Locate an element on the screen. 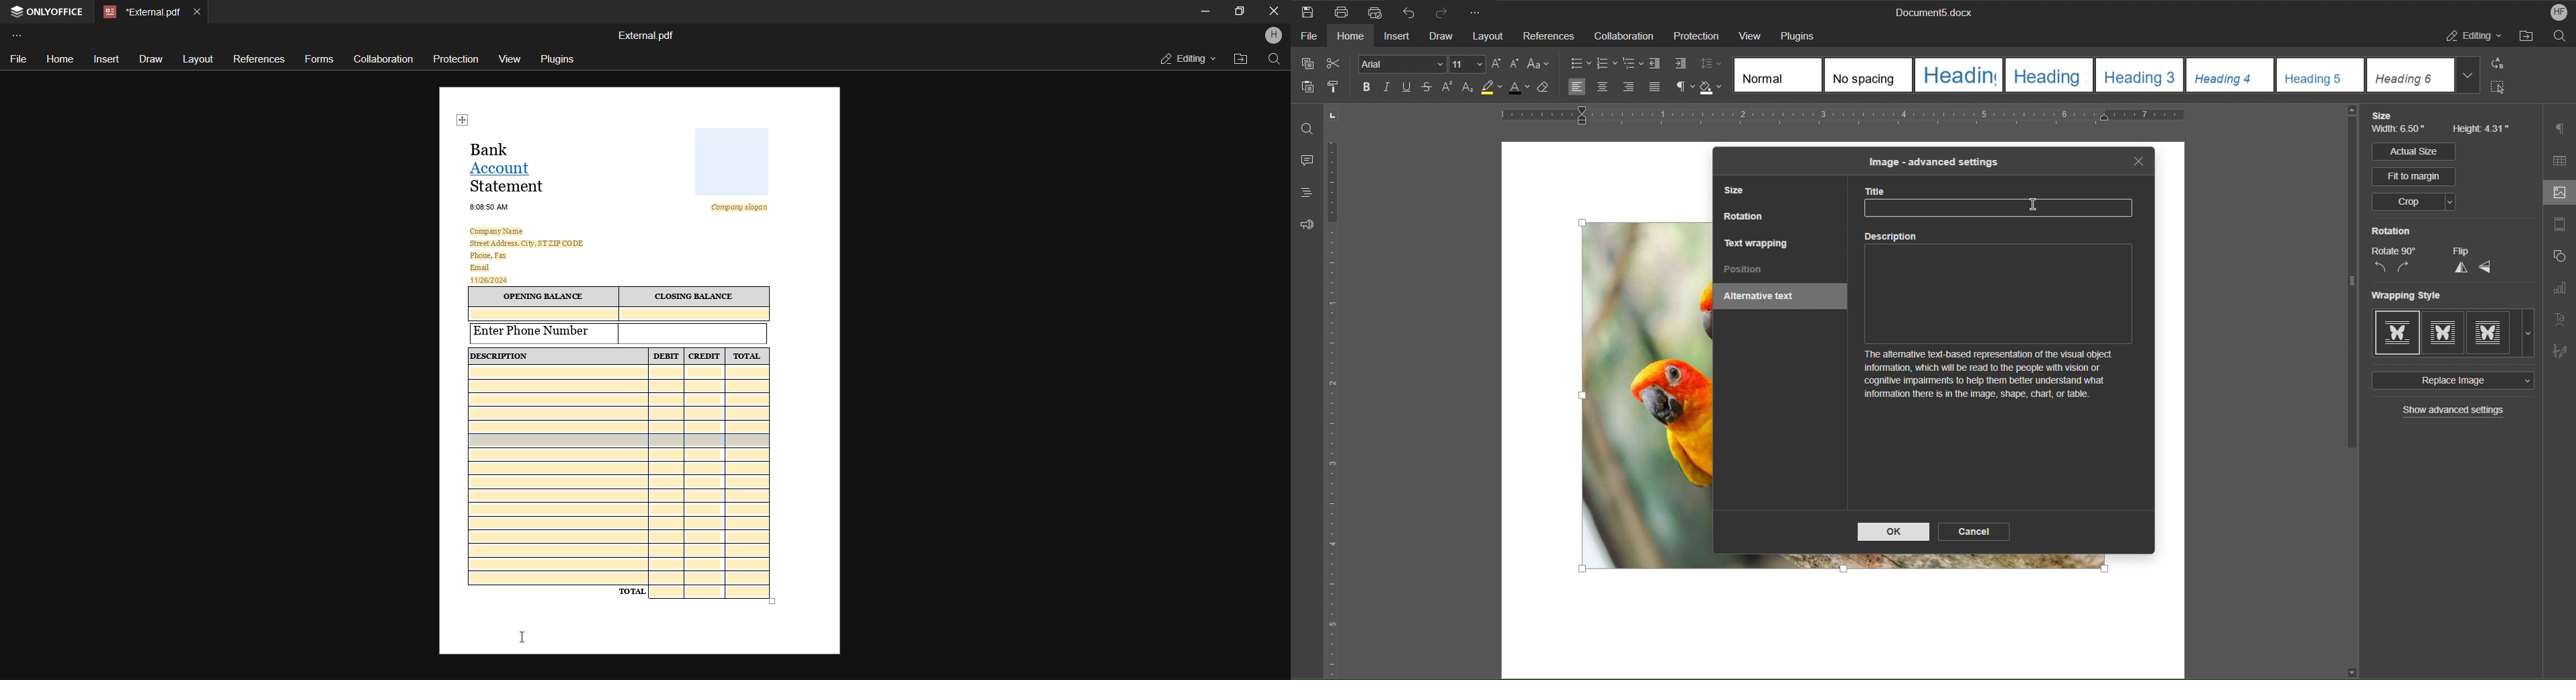 The image size is (2576, 700). Graph Settings is located at coordinates (2560, 290).